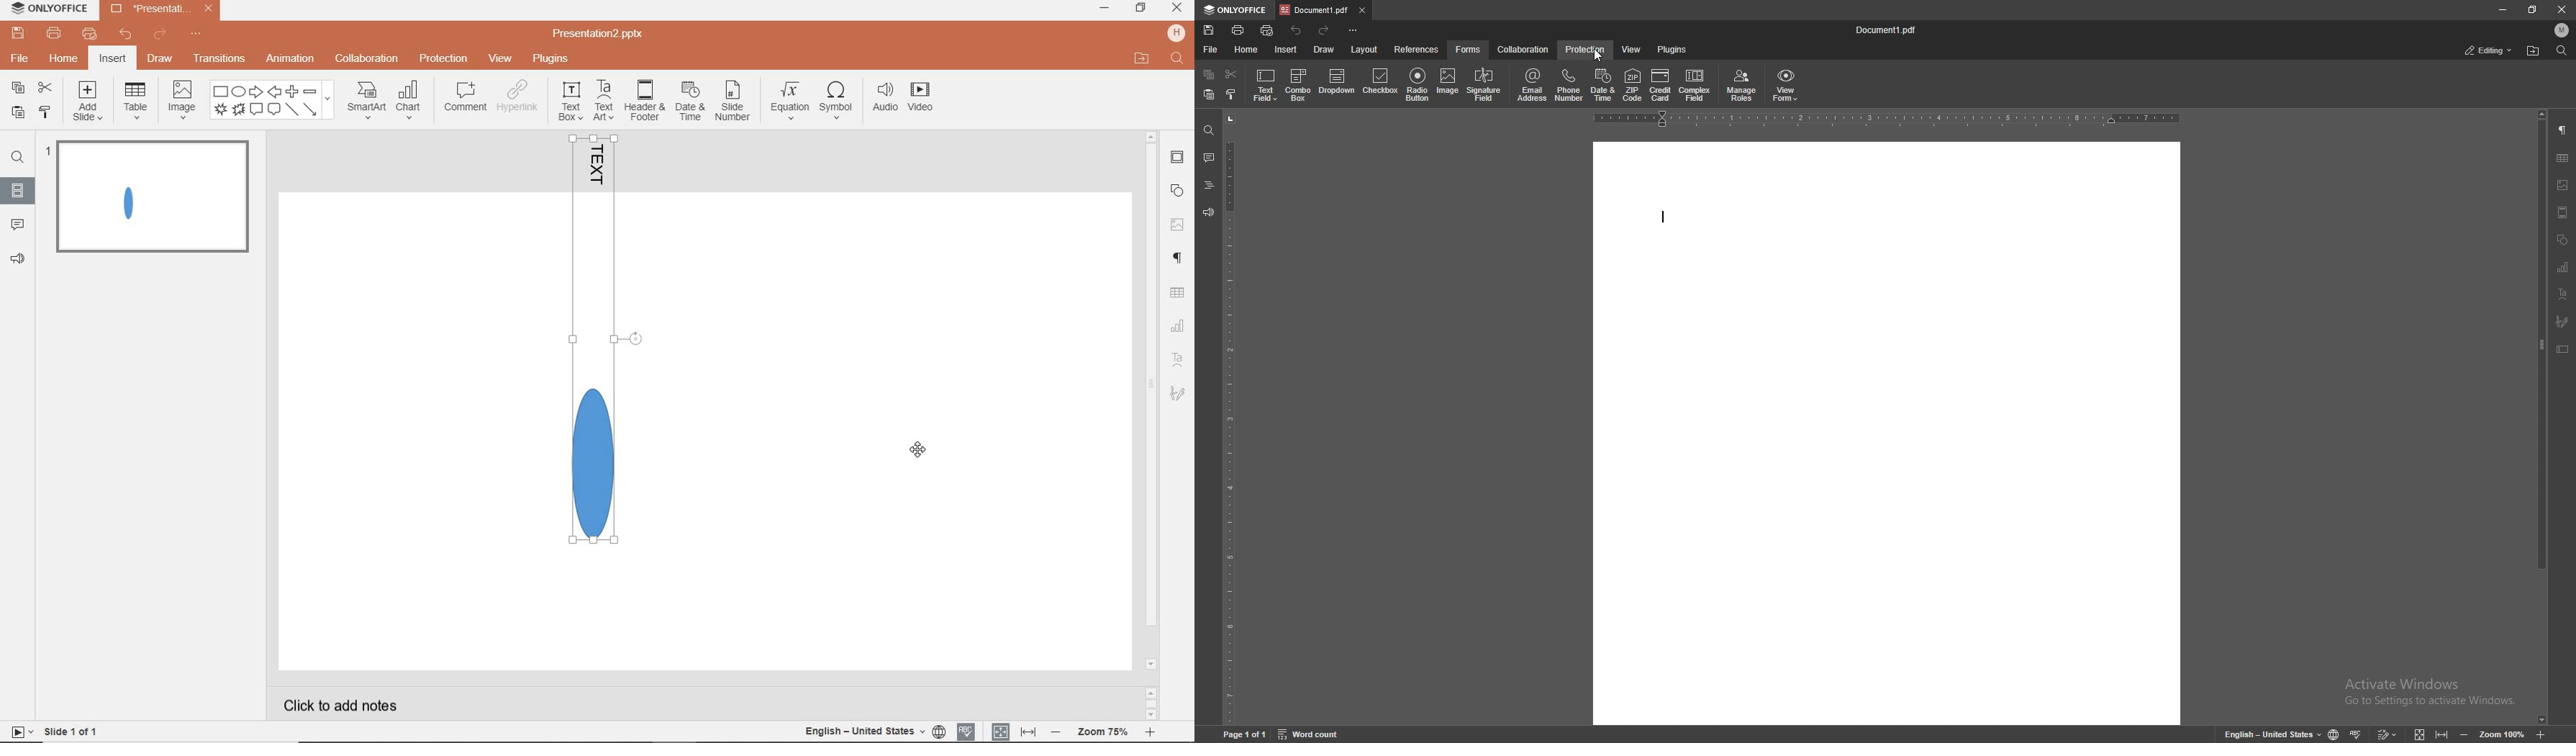  Describe the element at coordinates (883, 100) in the screenshot. I see `audio` at that location.